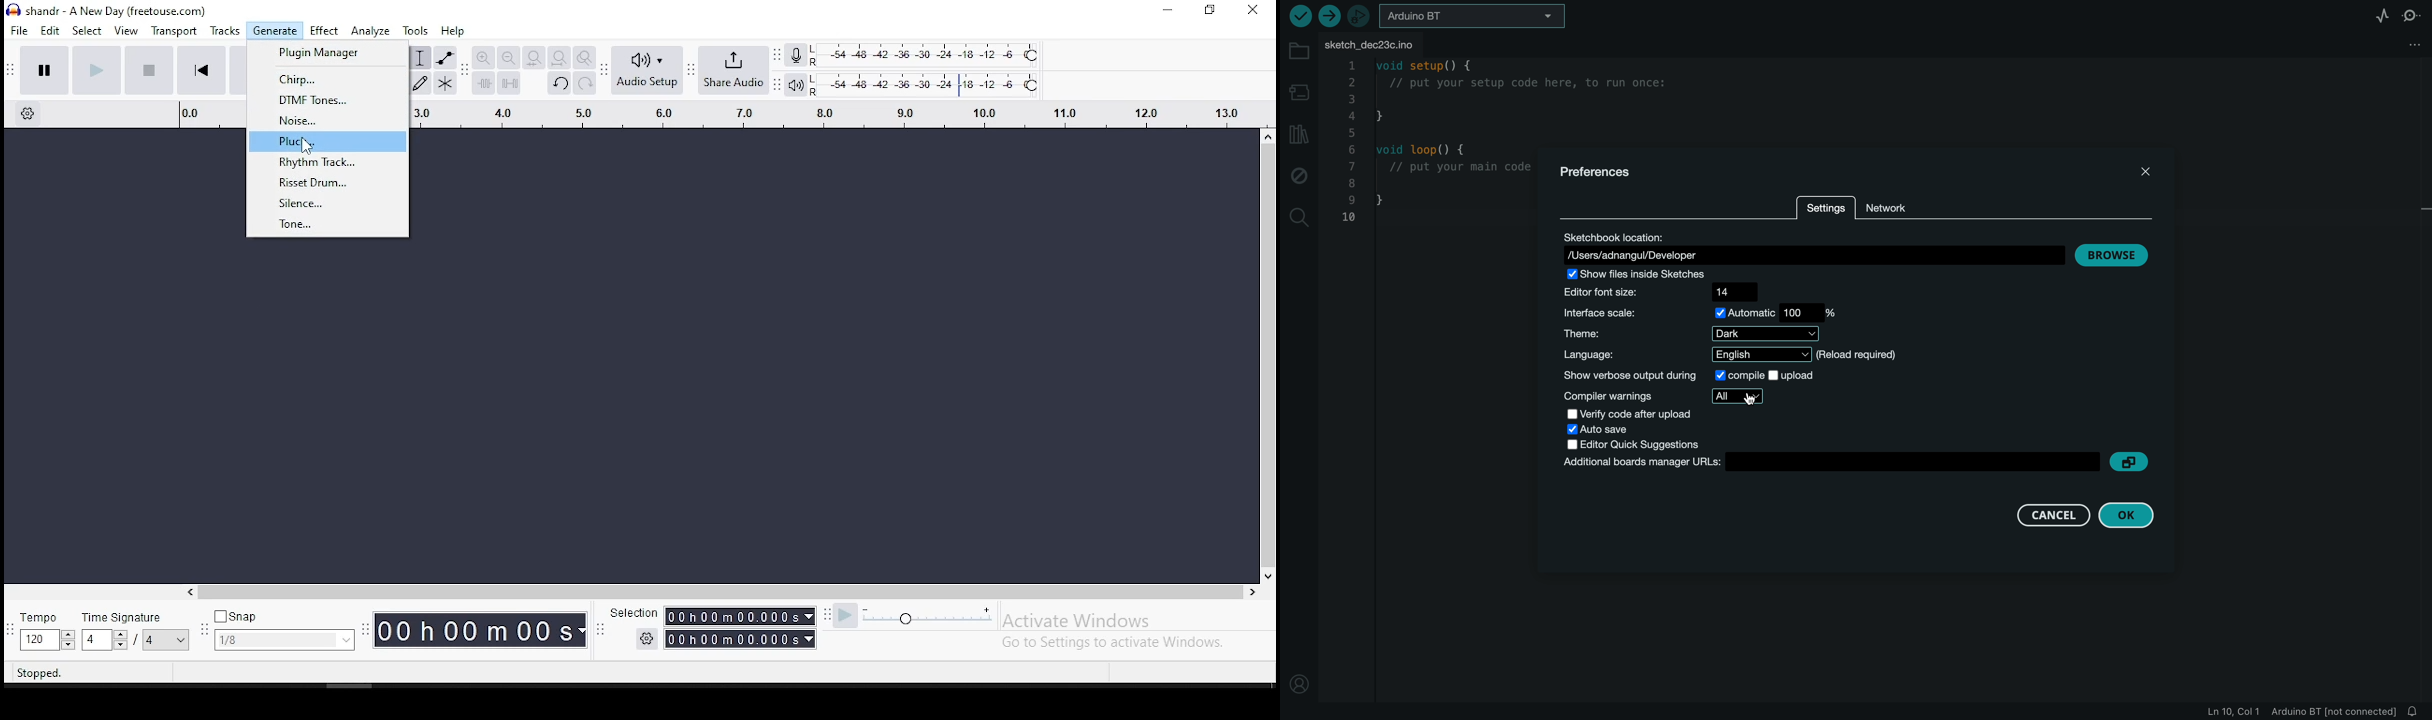 This screenshot has width=2436, height=728. I want to click on zoom in, so click(483, 58).